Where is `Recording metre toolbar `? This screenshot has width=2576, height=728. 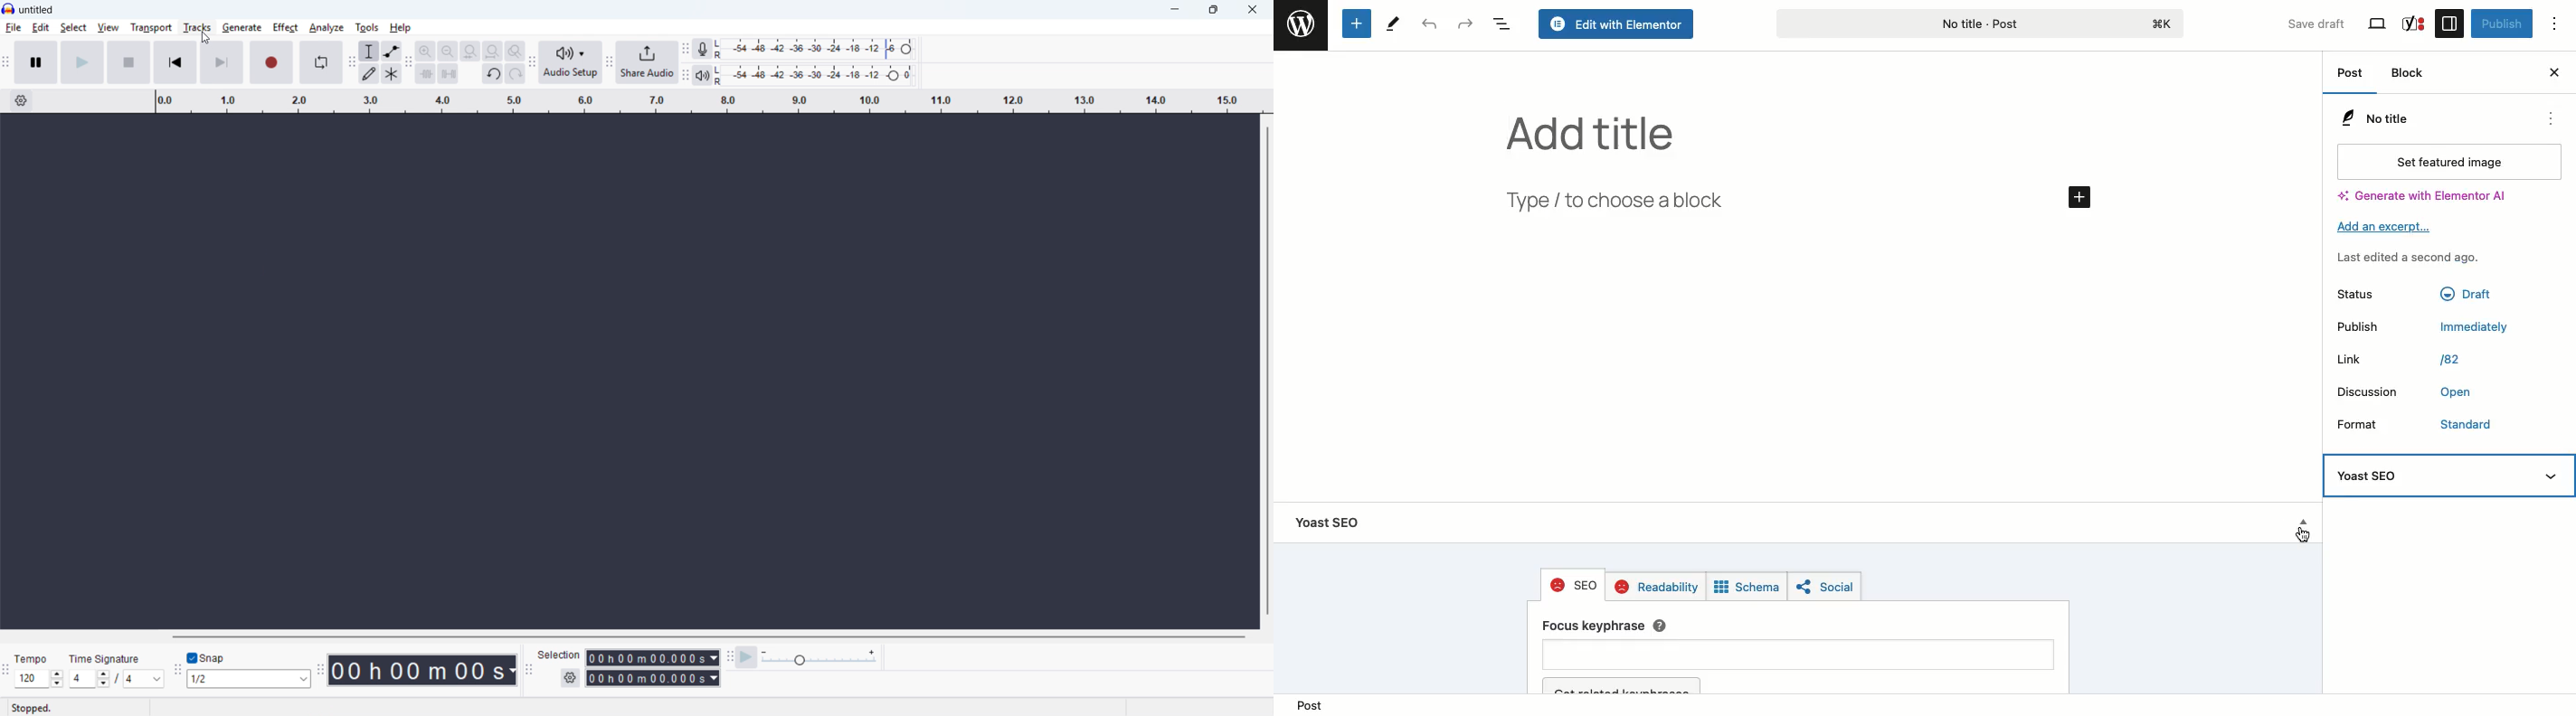
Recording metre toolbar  is located at coordinates (685, 49).